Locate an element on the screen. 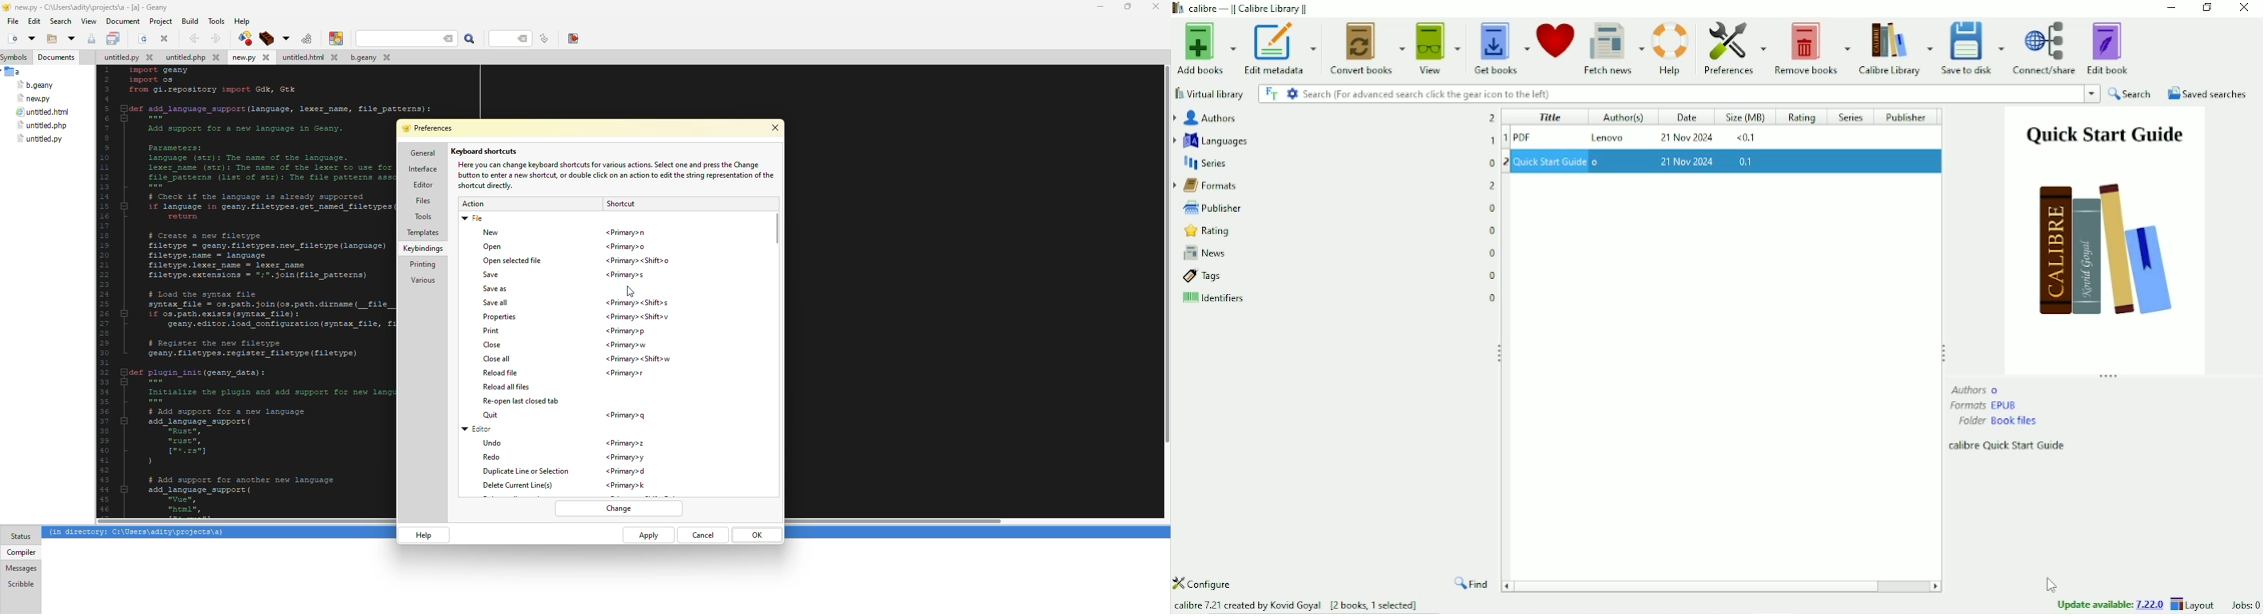 This screenshot has width=2268, height=616. Identifiers is located at coordinates (1338, 301).